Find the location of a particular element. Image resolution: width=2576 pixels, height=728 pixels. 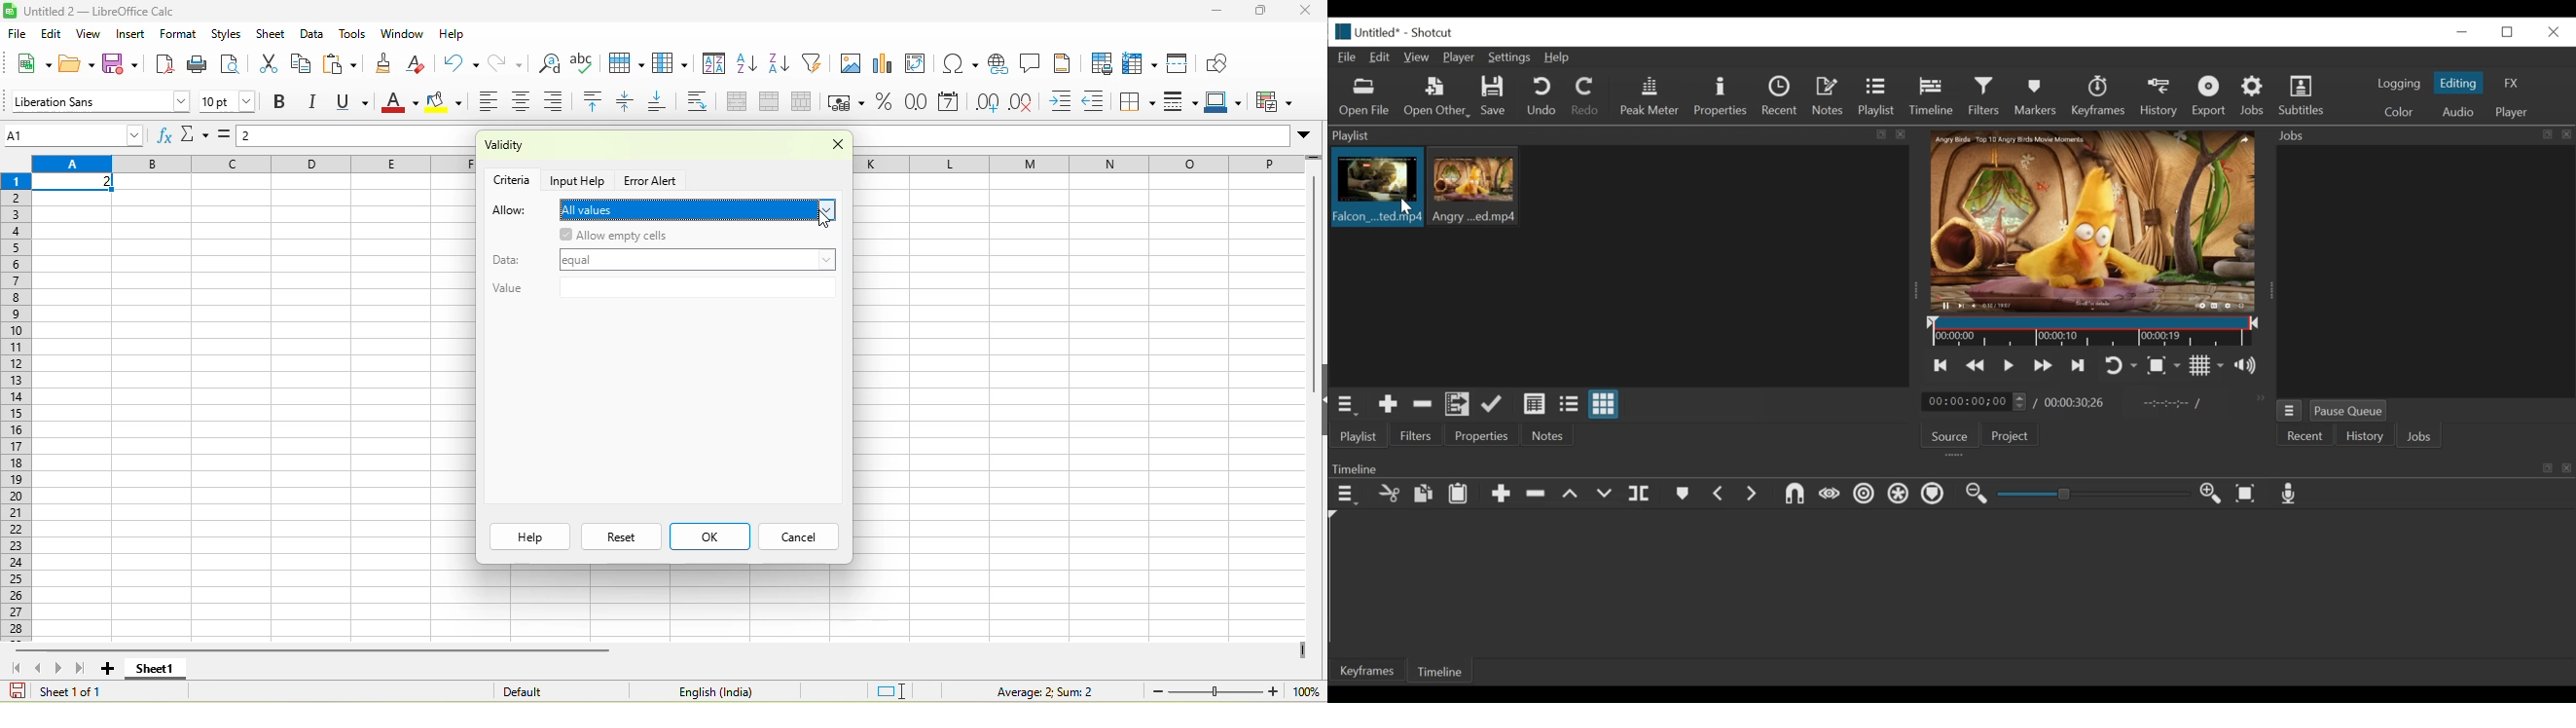

clone formatting is located at coordinates (389, 62).